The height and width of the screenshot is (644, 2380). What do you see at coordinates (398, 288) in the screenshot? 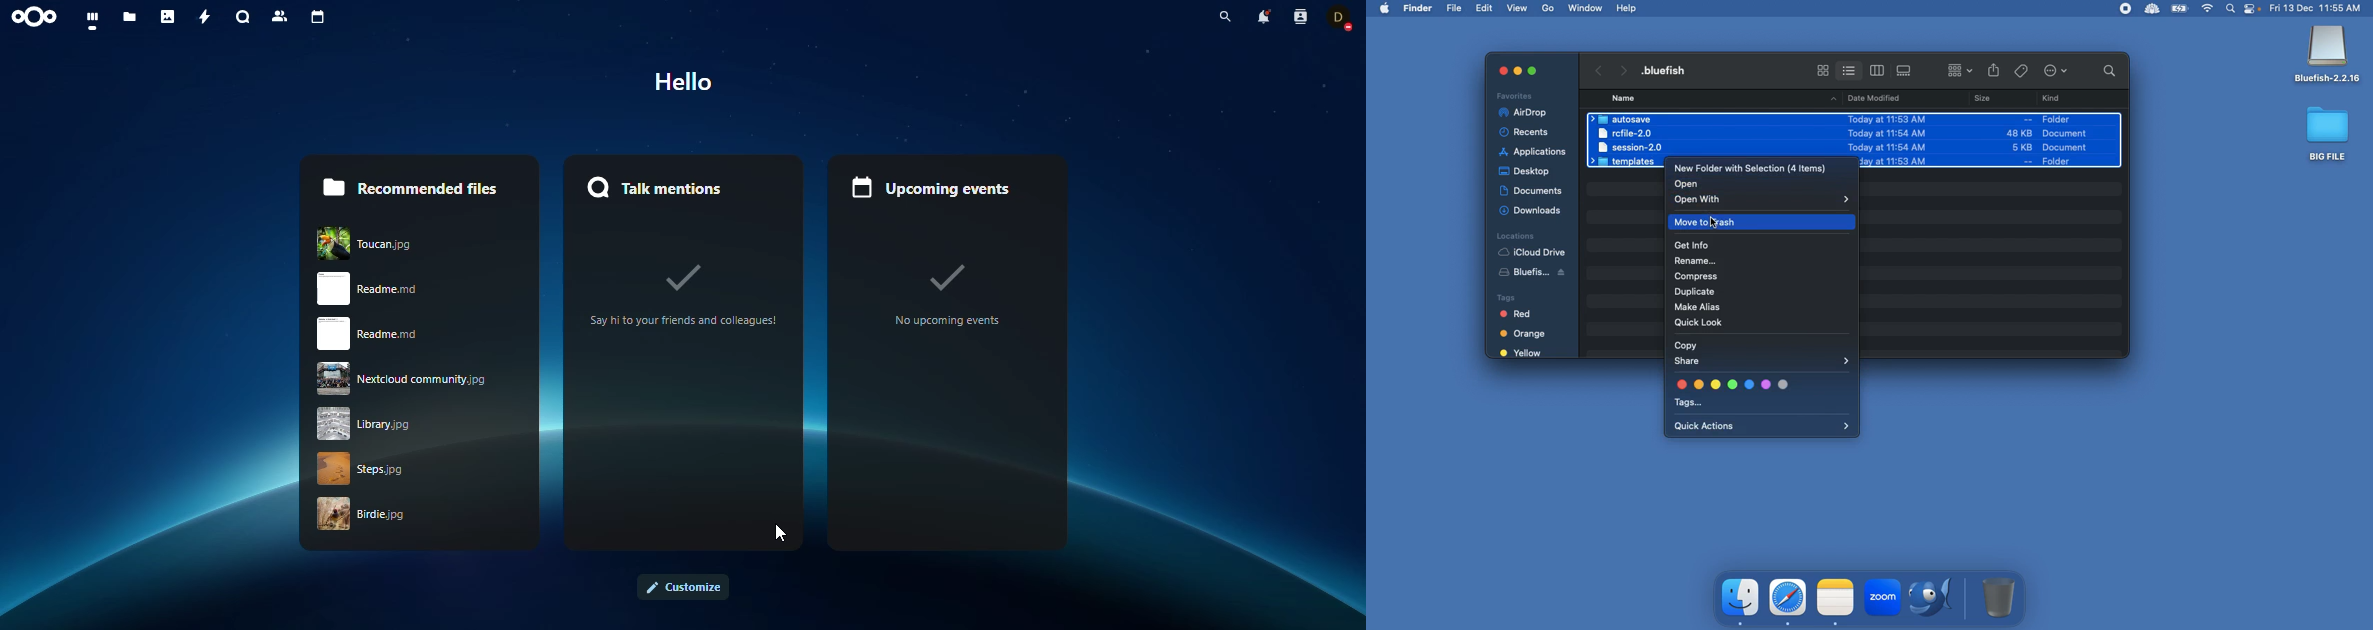
I see `read me.rnd` at bounding box center [398, 288].